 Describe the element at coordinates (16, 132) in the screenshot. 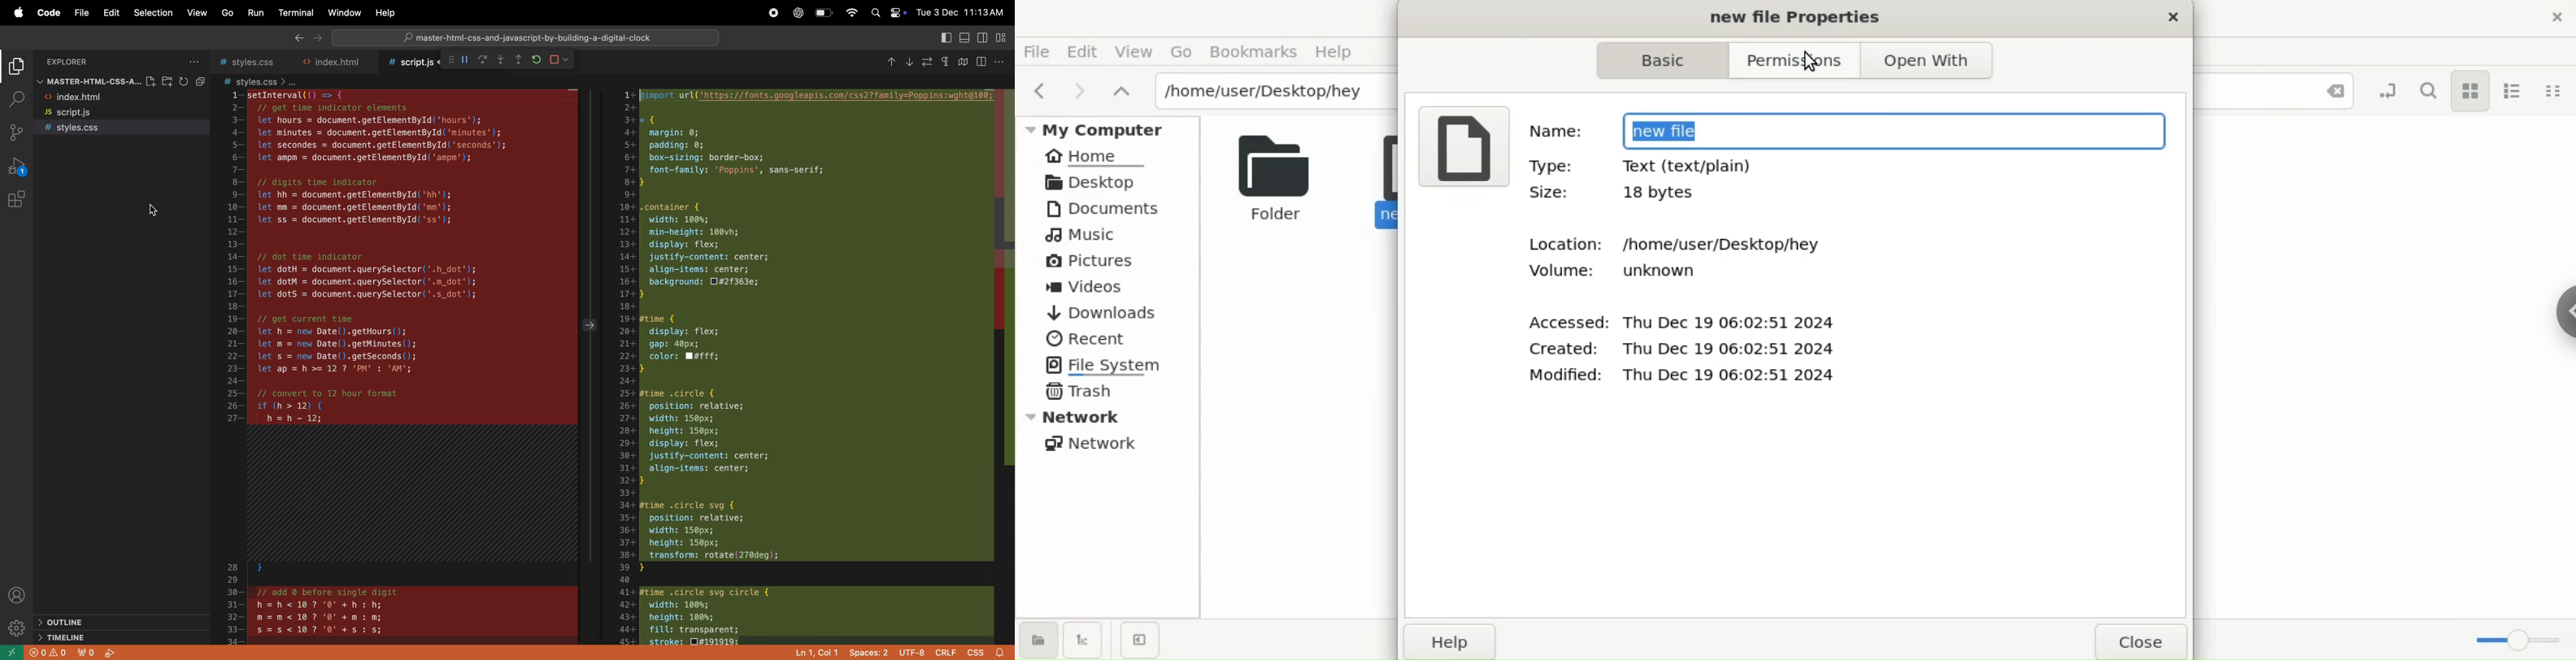

I see `source control` at that location.